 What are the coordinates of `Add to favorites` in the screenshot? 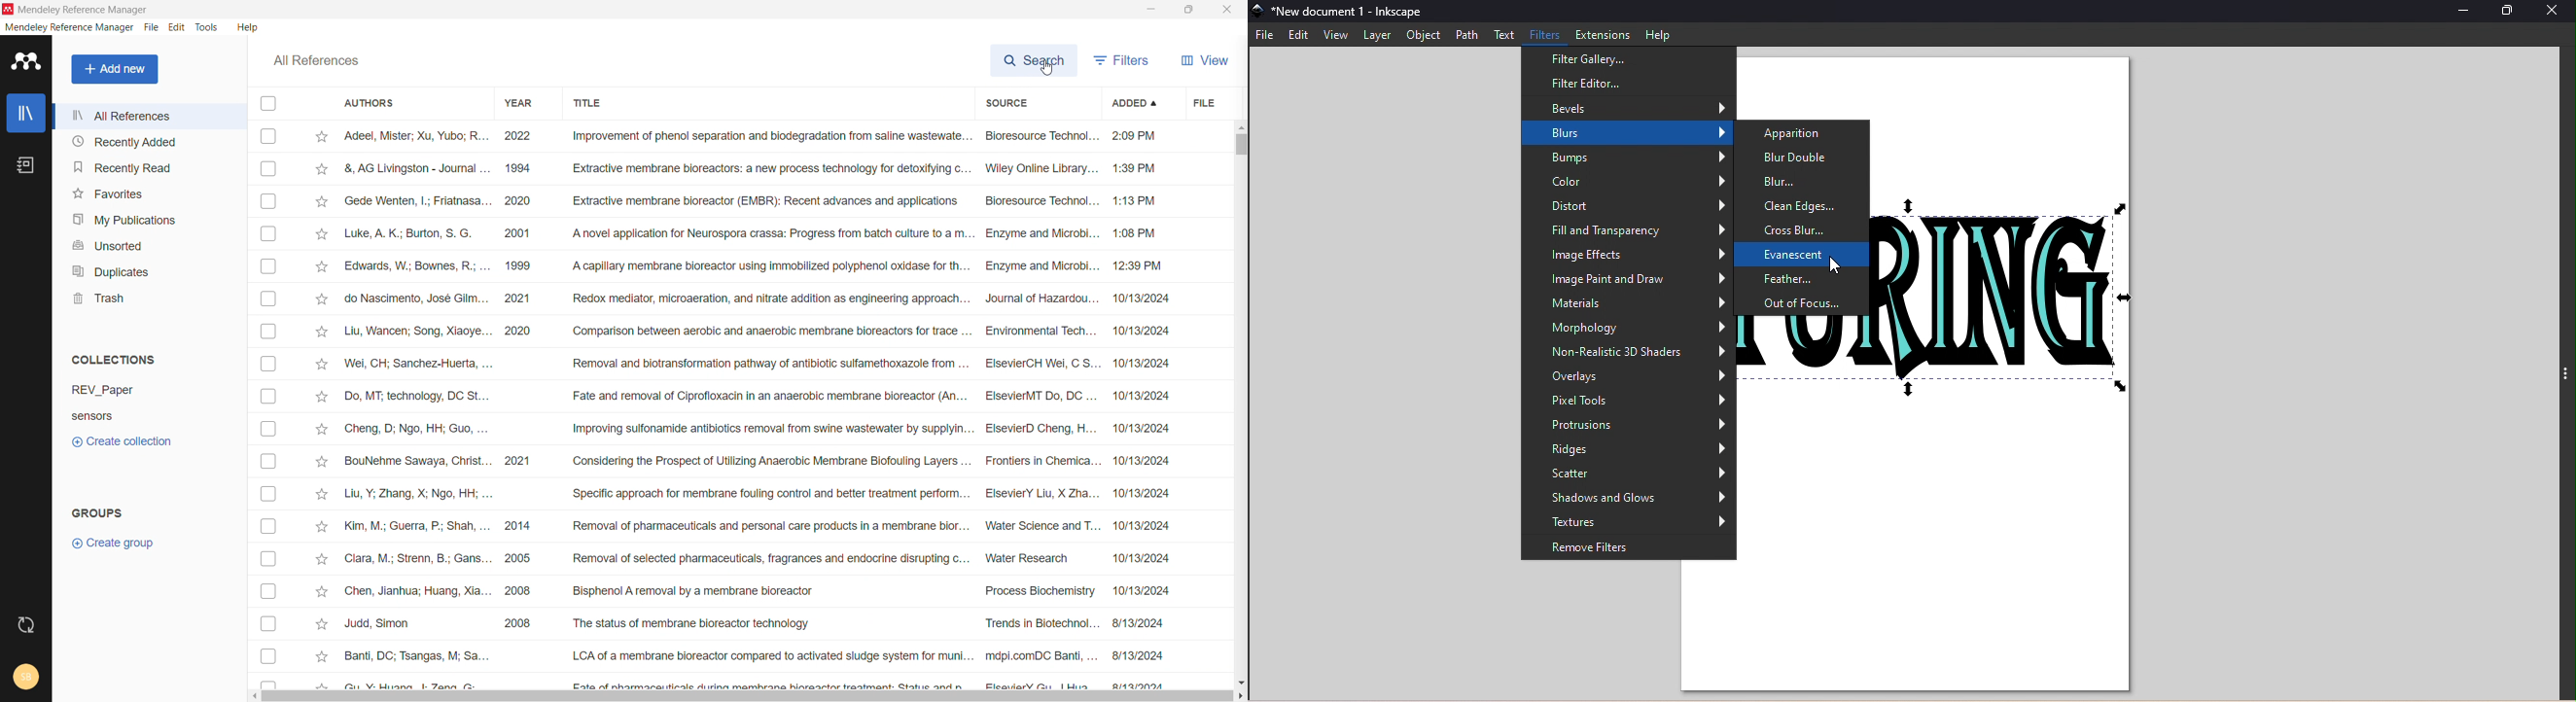 It's located at (320, 365).